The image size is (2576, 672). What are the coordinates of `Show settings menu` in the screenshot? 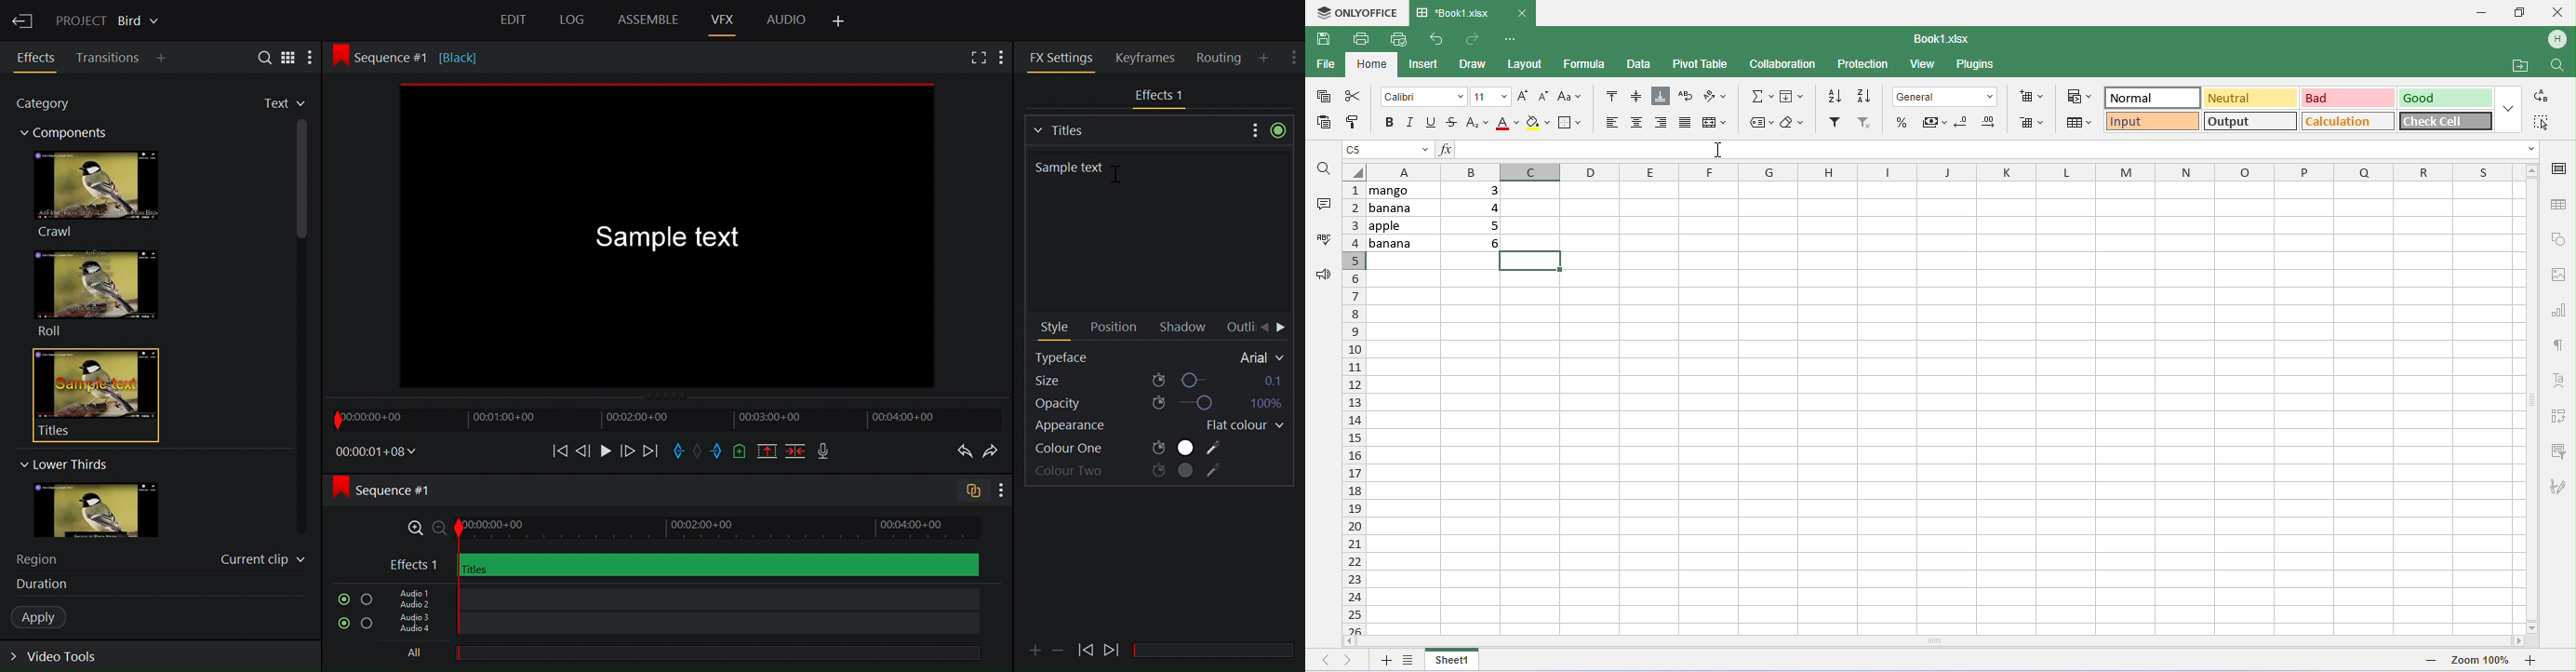 It's located at (1000, 491).